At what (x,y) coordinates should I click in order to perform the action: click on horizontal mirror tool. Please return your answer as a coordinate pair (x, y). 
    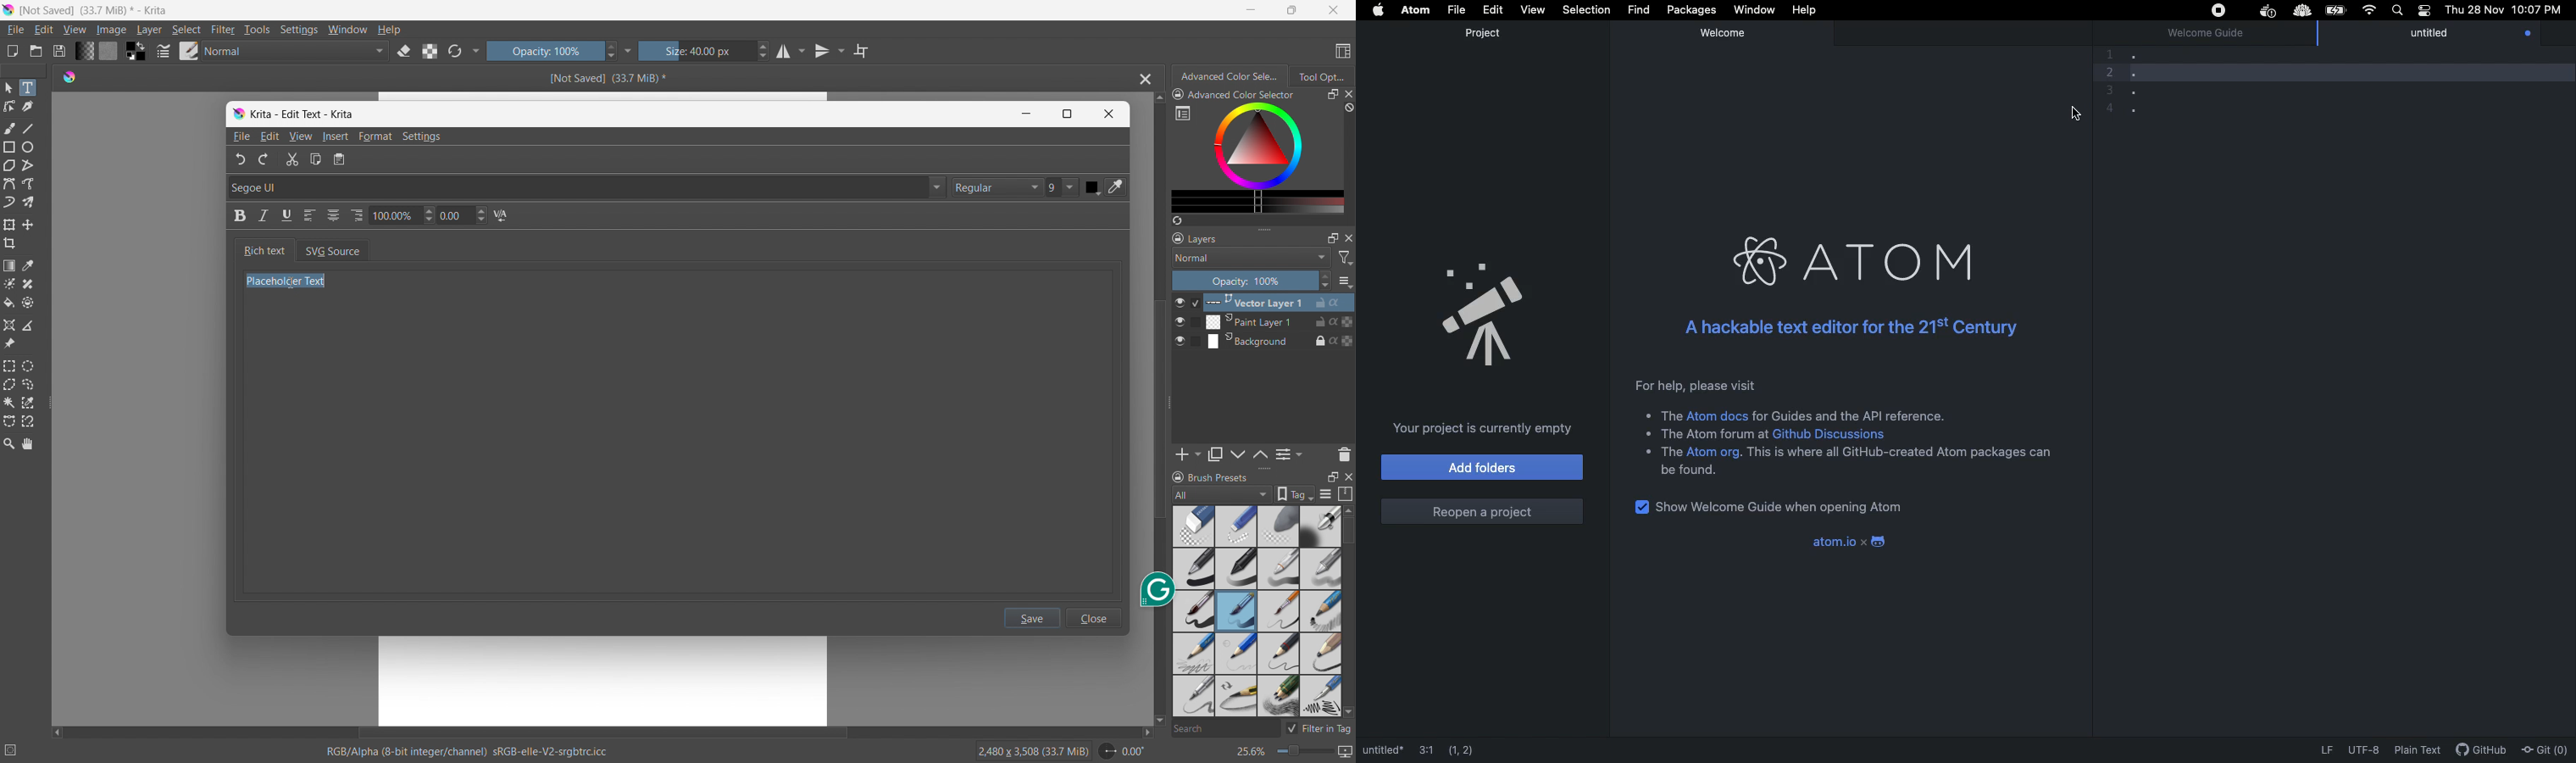
    Looking at the image, I should click on (789, 52).